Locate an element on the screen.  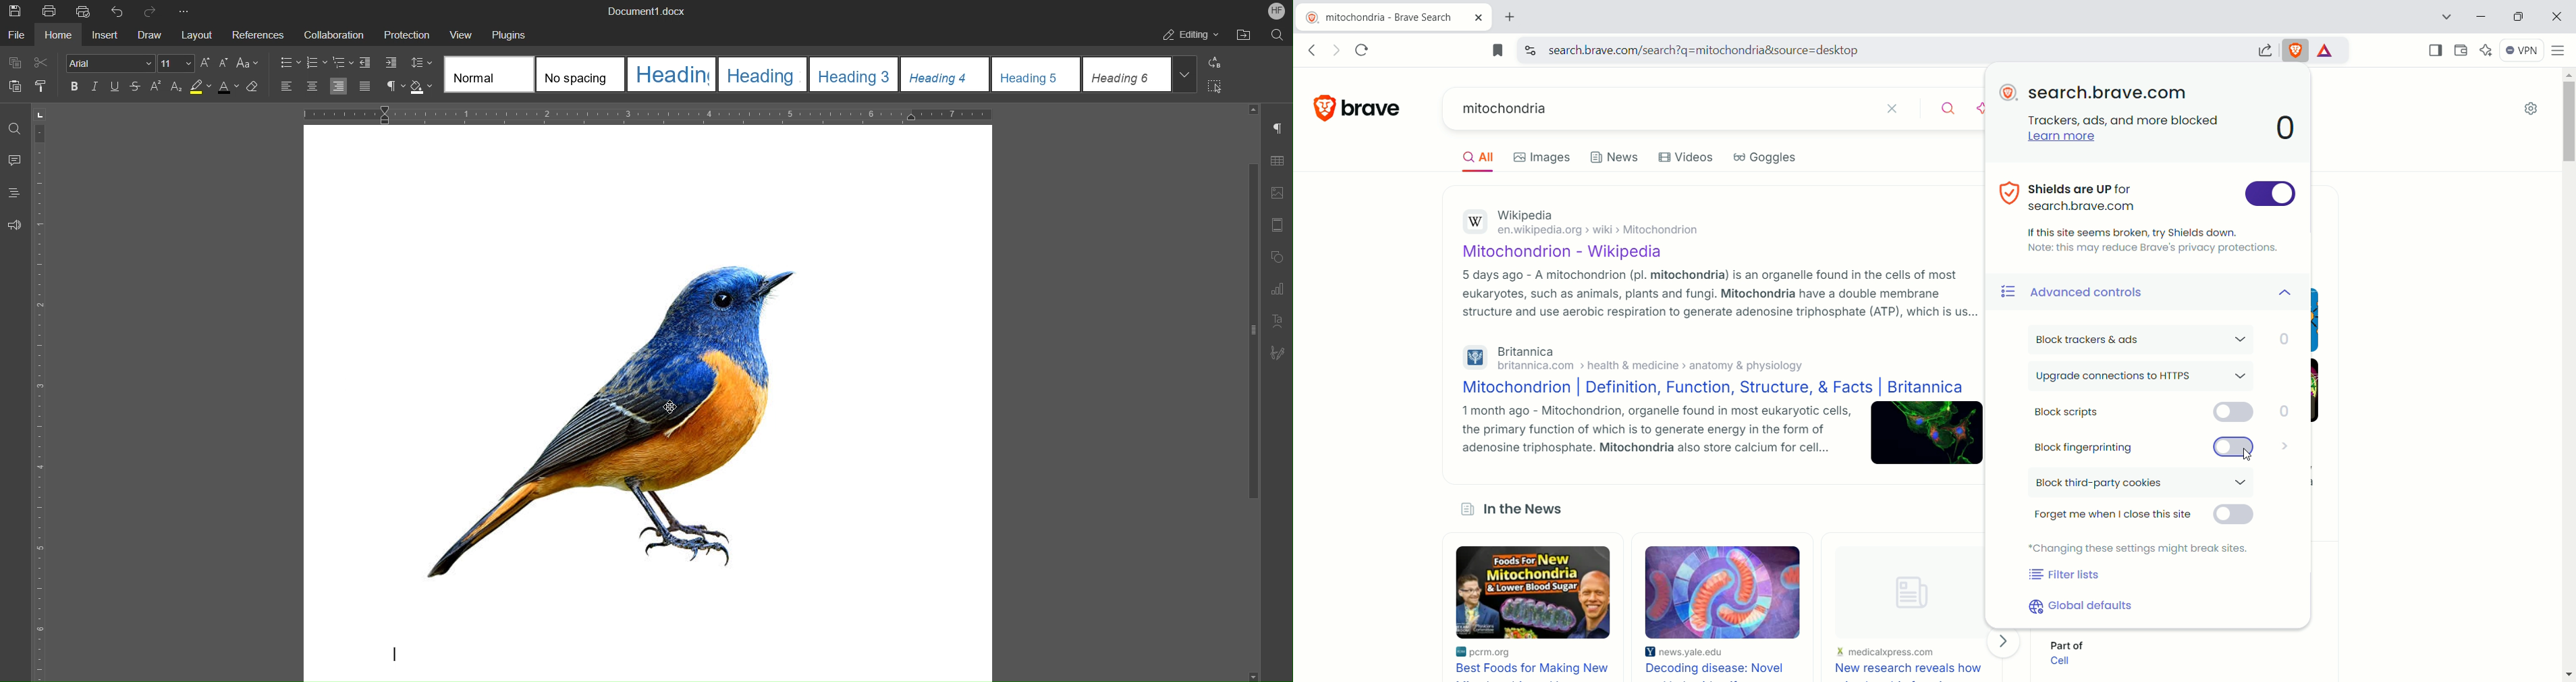
Graph Settings is located at coordinates (1278, 287).